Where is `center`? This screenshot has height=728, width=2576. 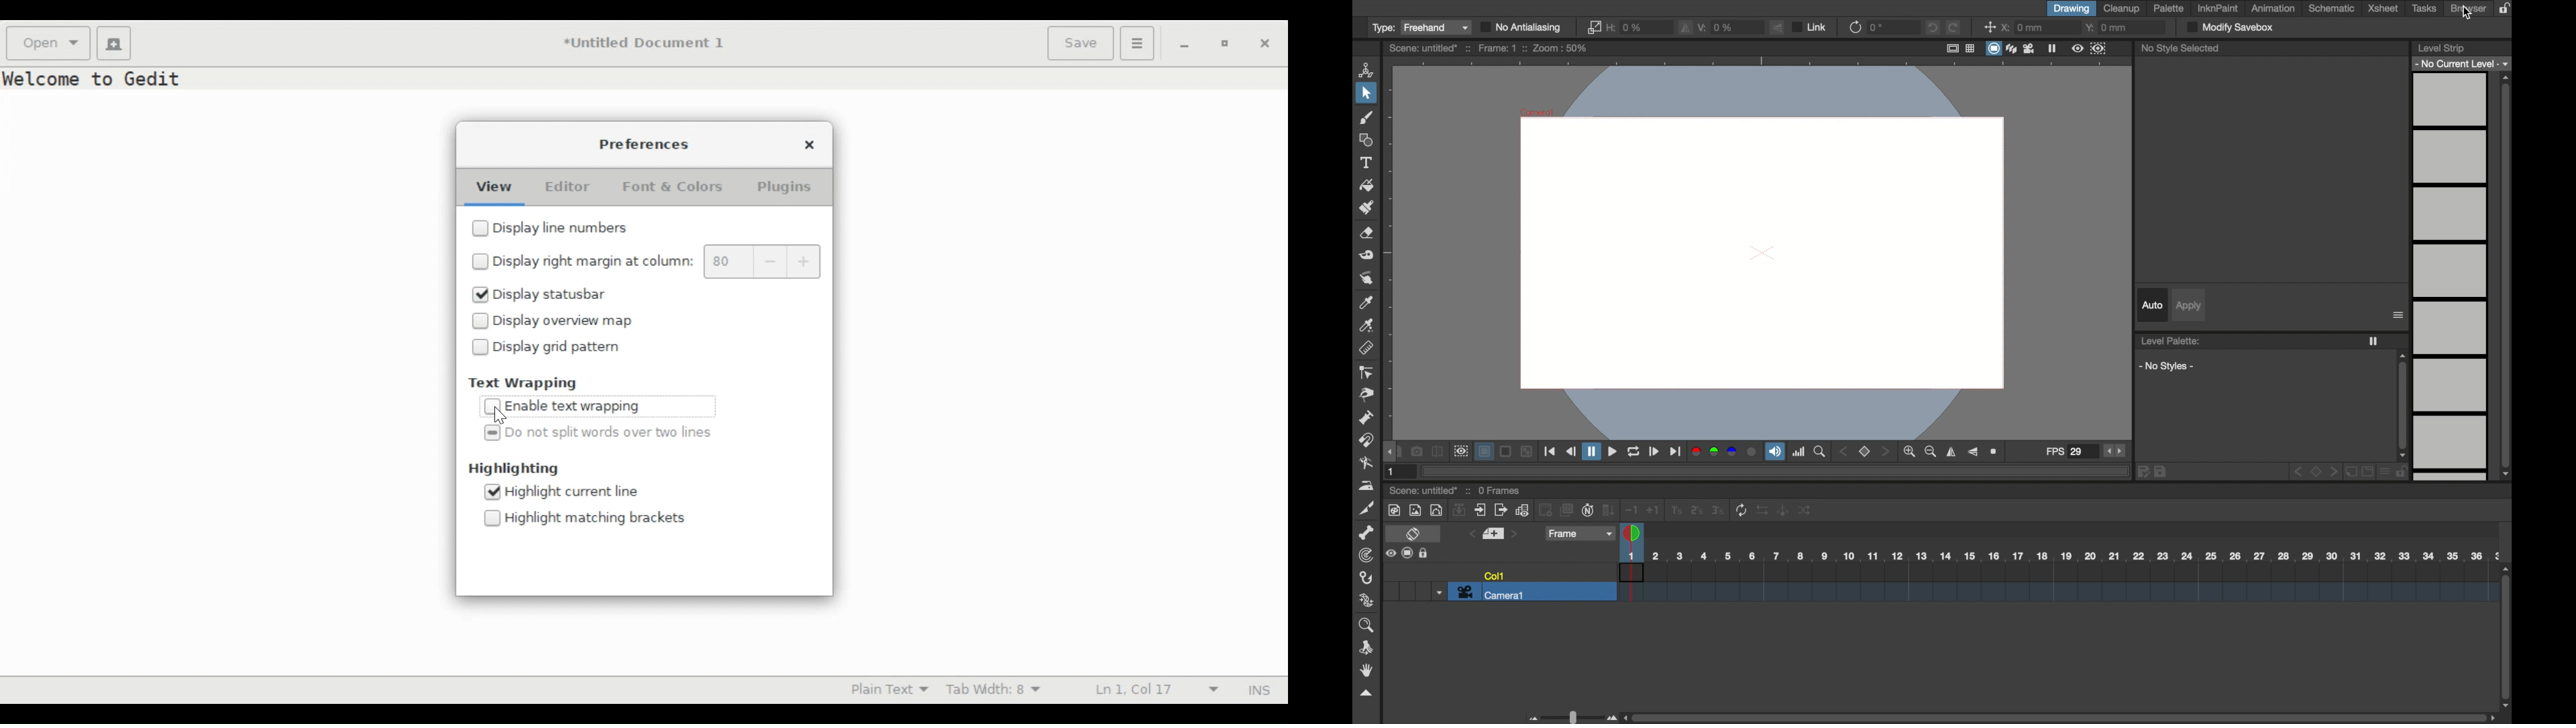
center is located at coordinates (1990, 27).